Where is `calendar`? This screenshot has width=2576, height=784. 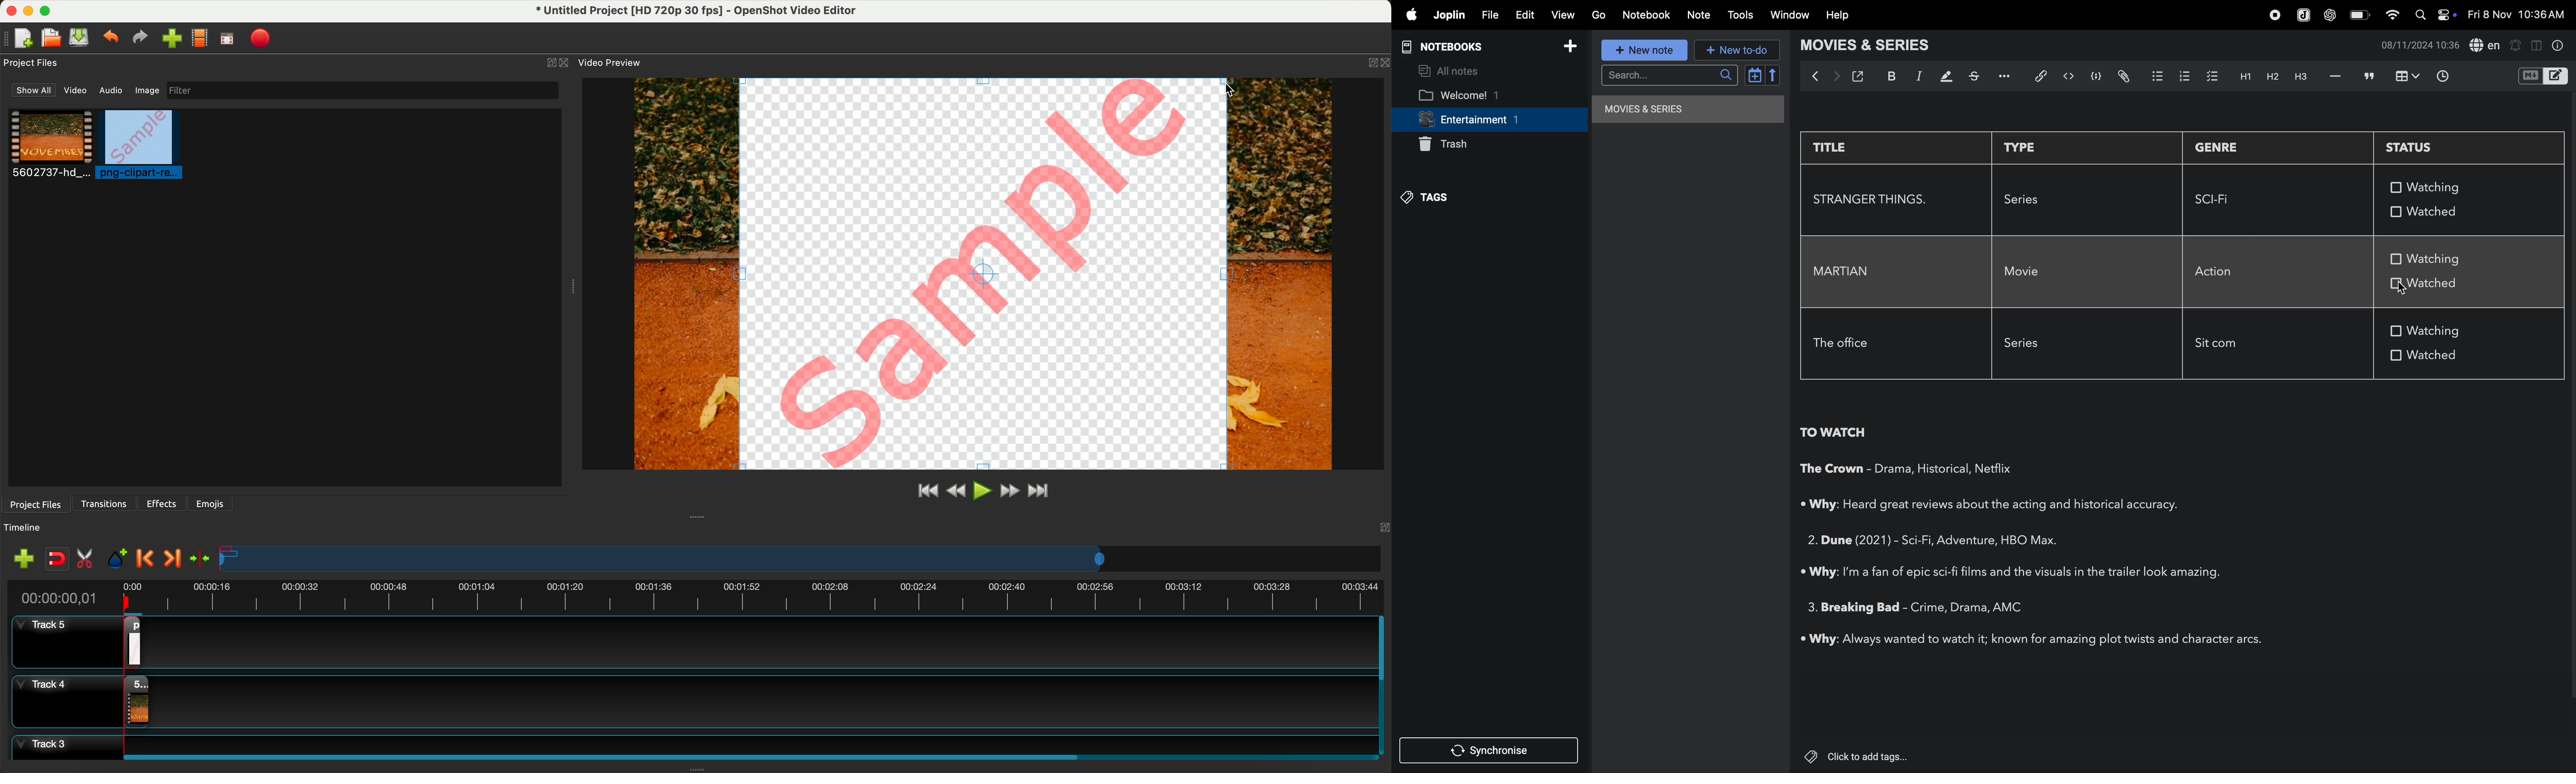 calendar is located at coordinates (1760, 75).